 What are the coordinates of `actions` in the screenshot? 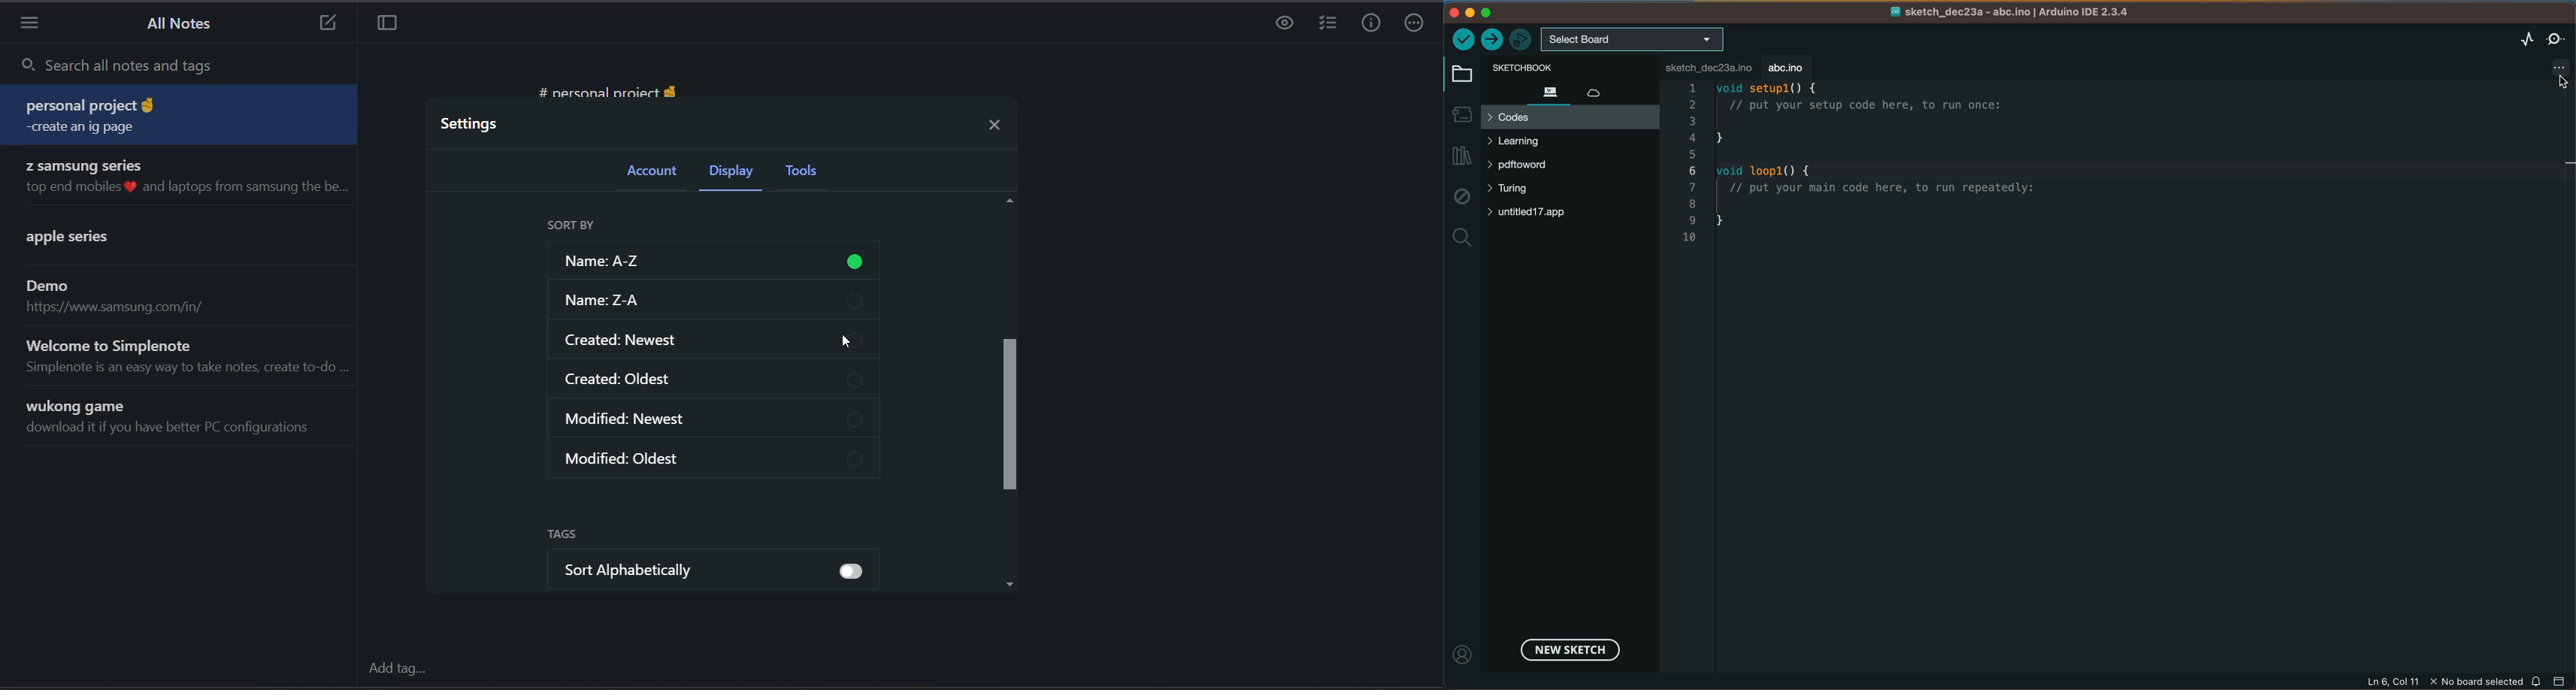 It's located at (1415, 25).